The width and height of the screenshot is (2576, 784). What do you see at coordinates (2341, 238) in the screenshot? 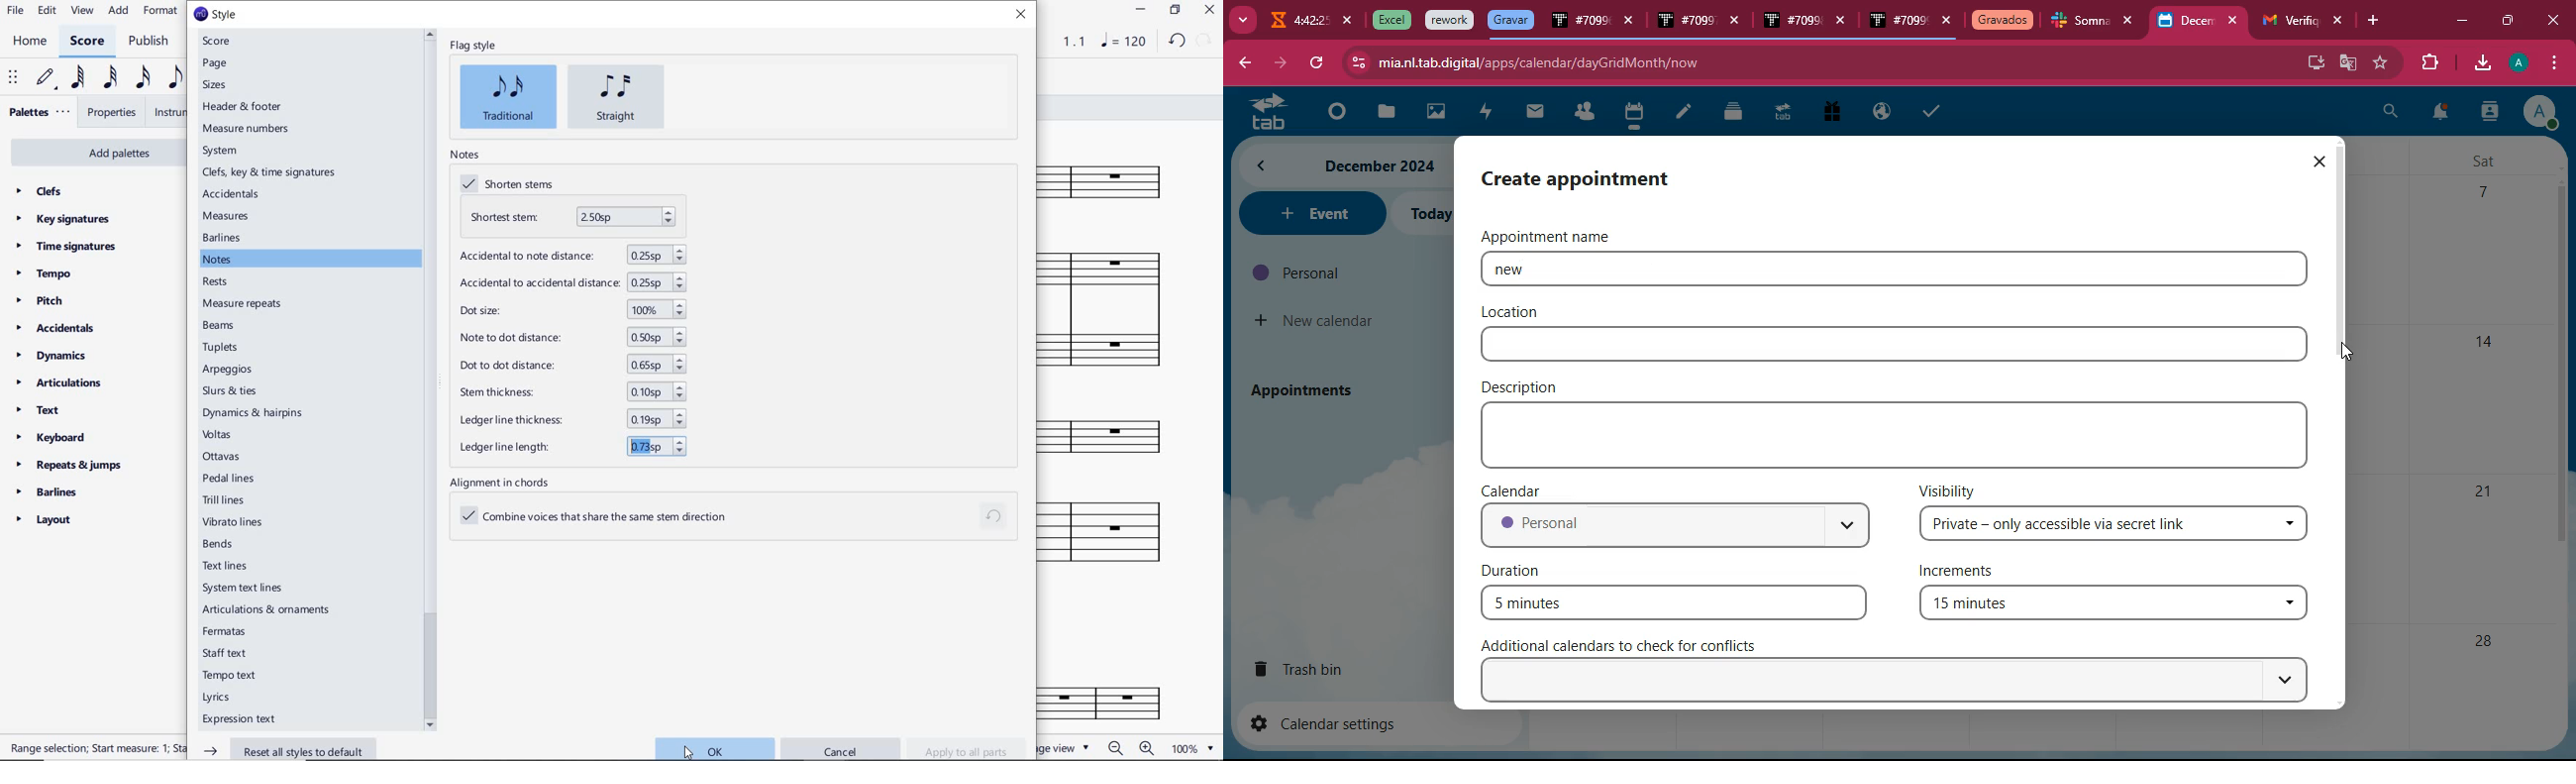
I see `scroll bar` at bounding box center [2341, 238].